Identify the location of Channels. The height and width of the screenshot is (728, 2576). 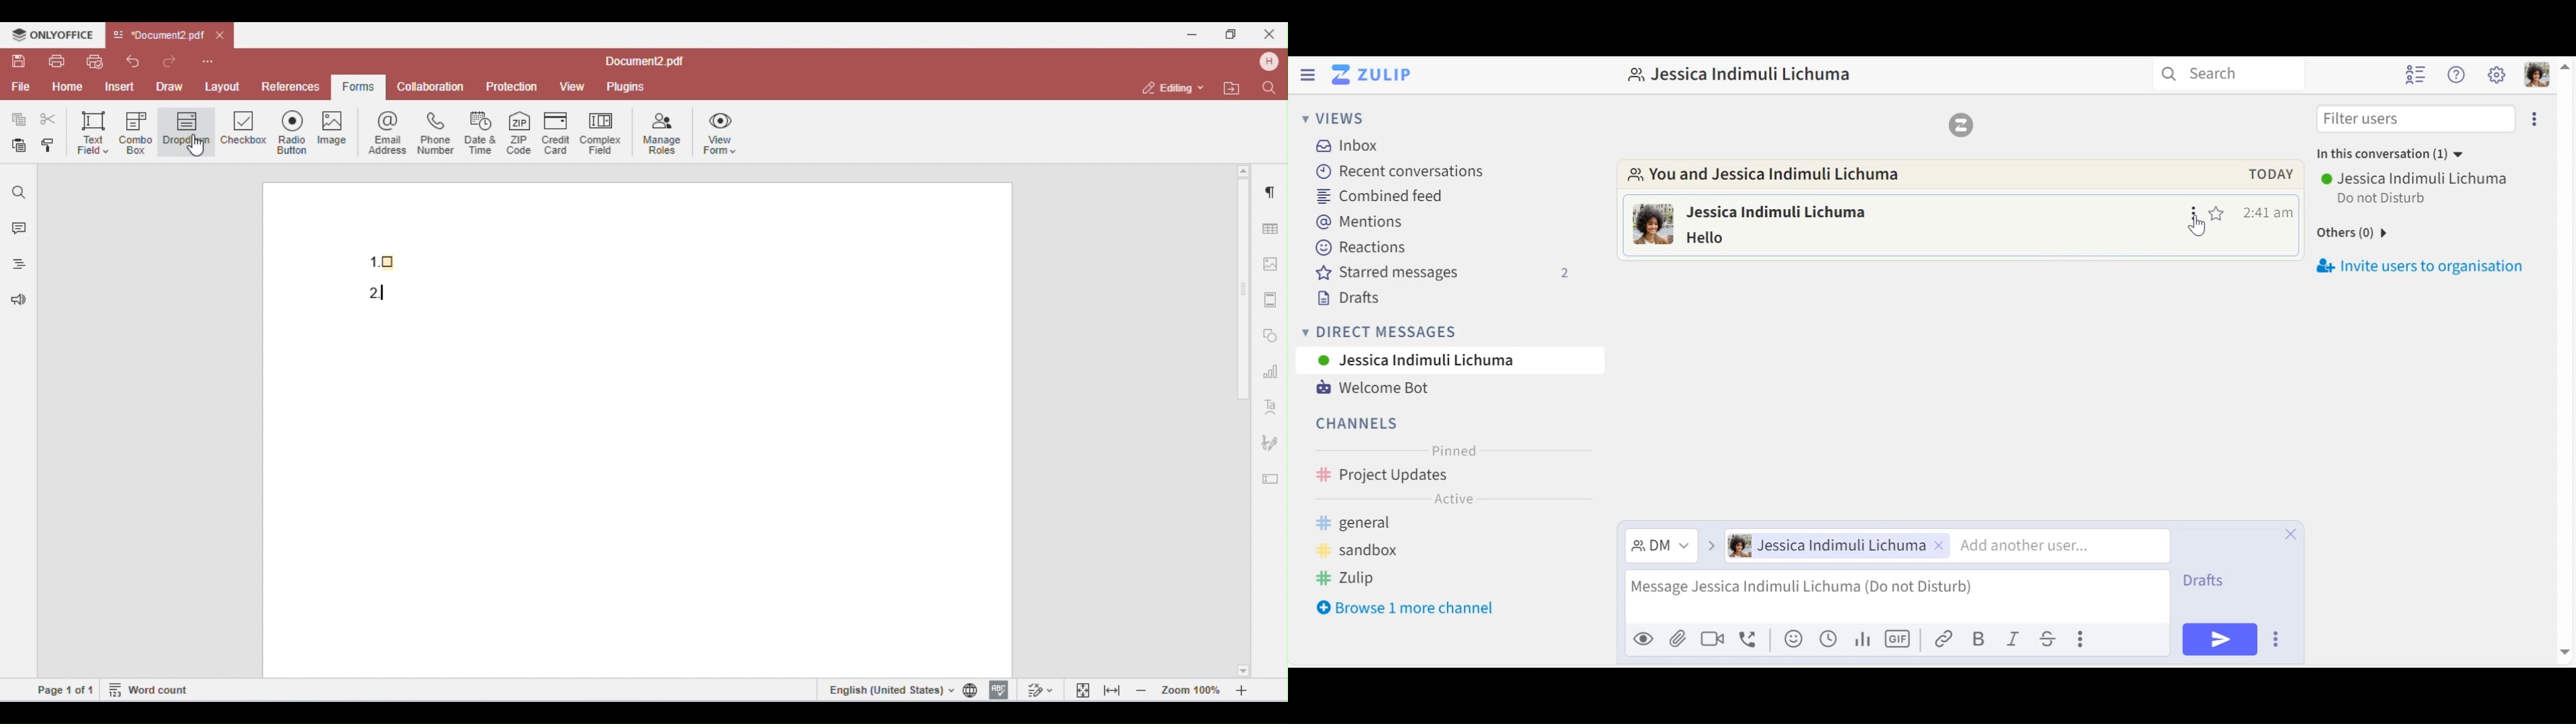
(1358, 425).